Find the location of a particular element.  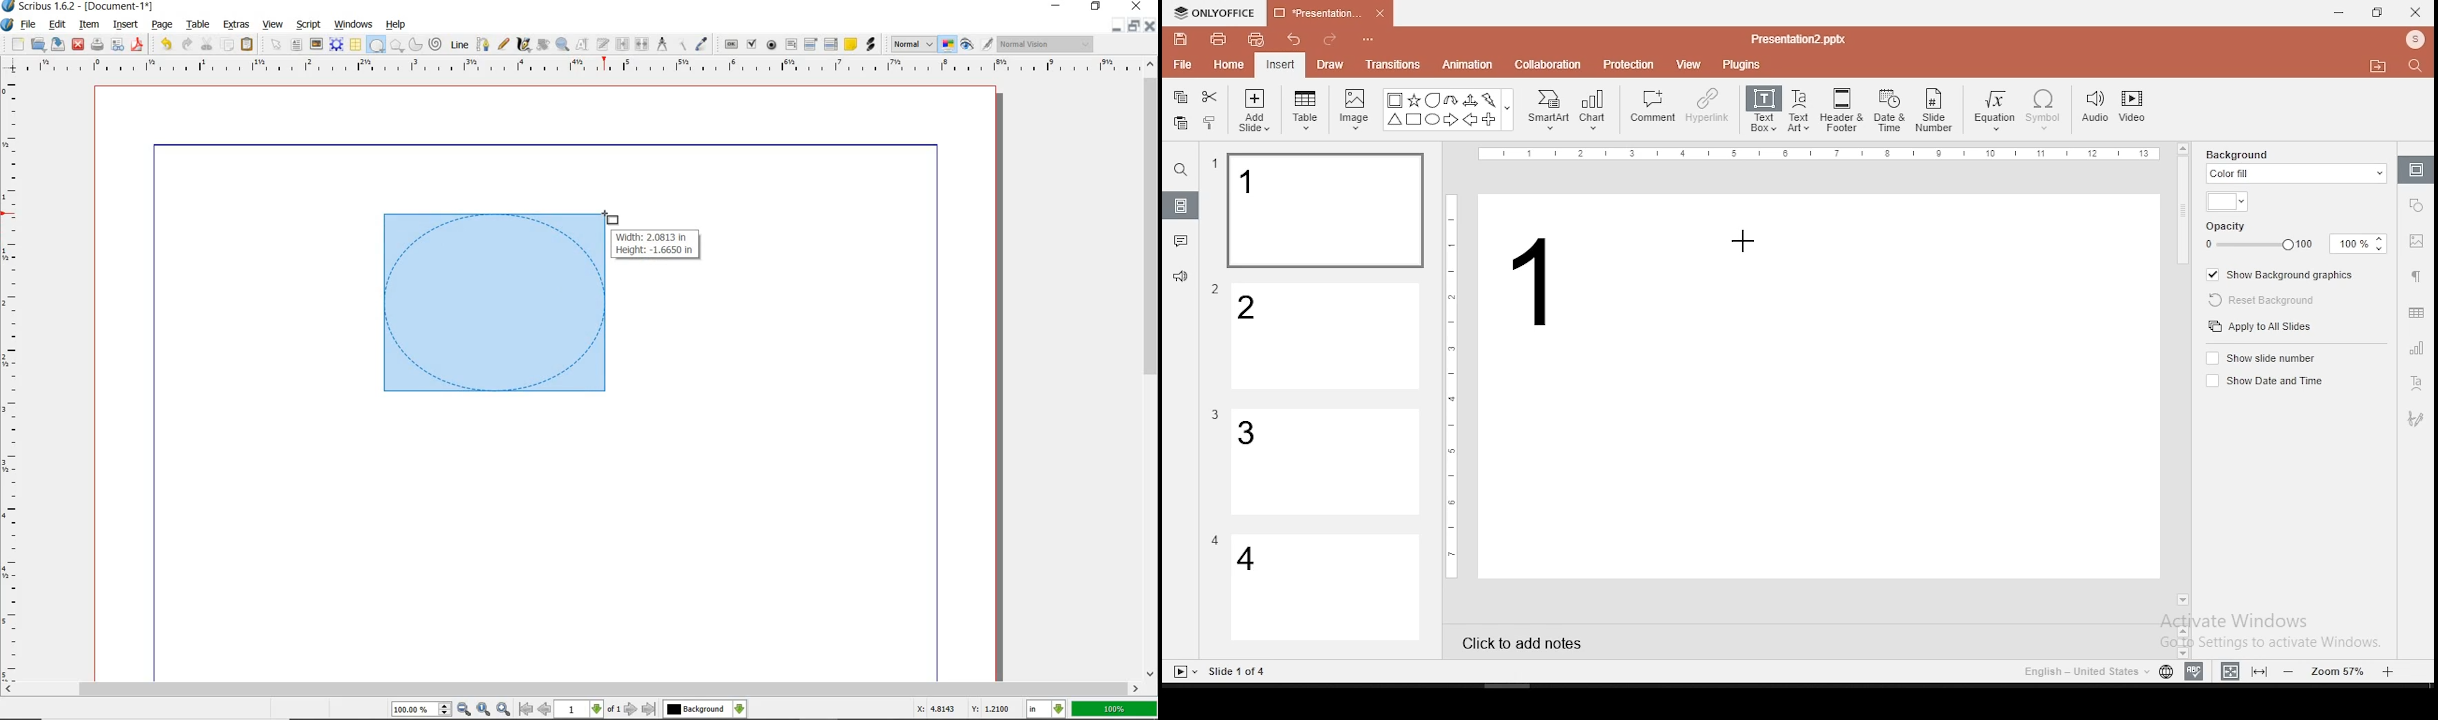

SPIRAL is located at coordinates (434, 45).